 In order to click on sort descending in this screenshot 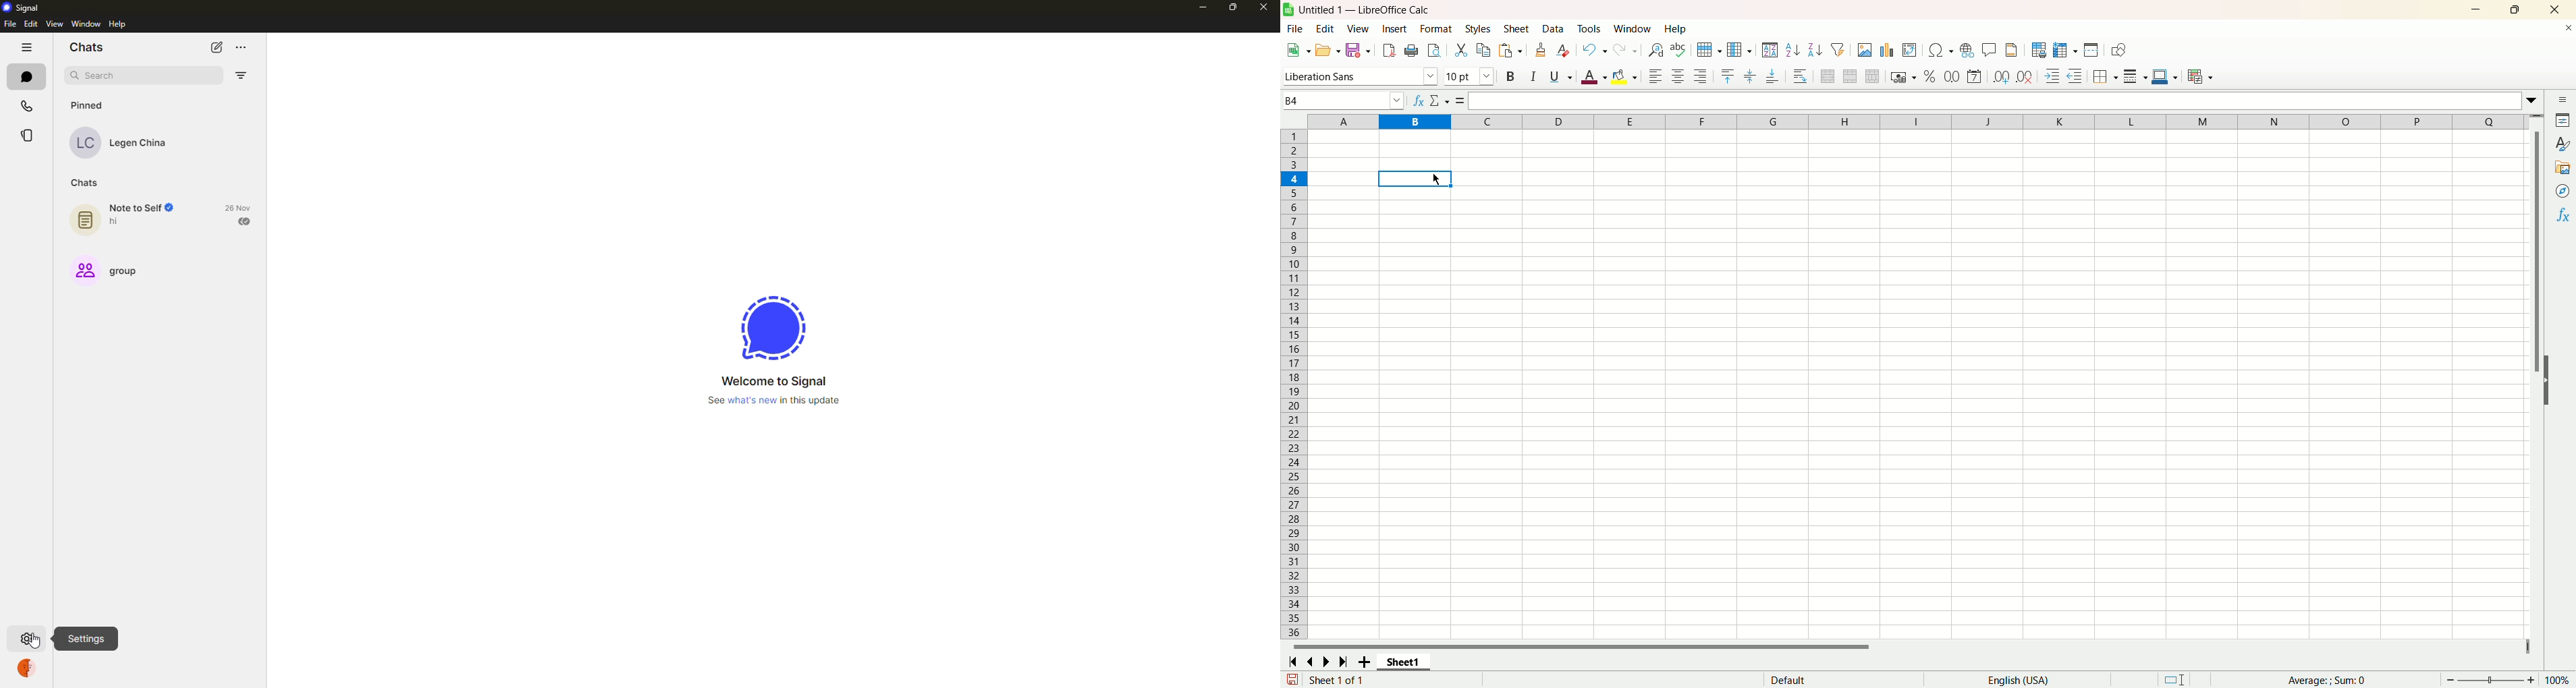, I will do `click(1816, 50)`.